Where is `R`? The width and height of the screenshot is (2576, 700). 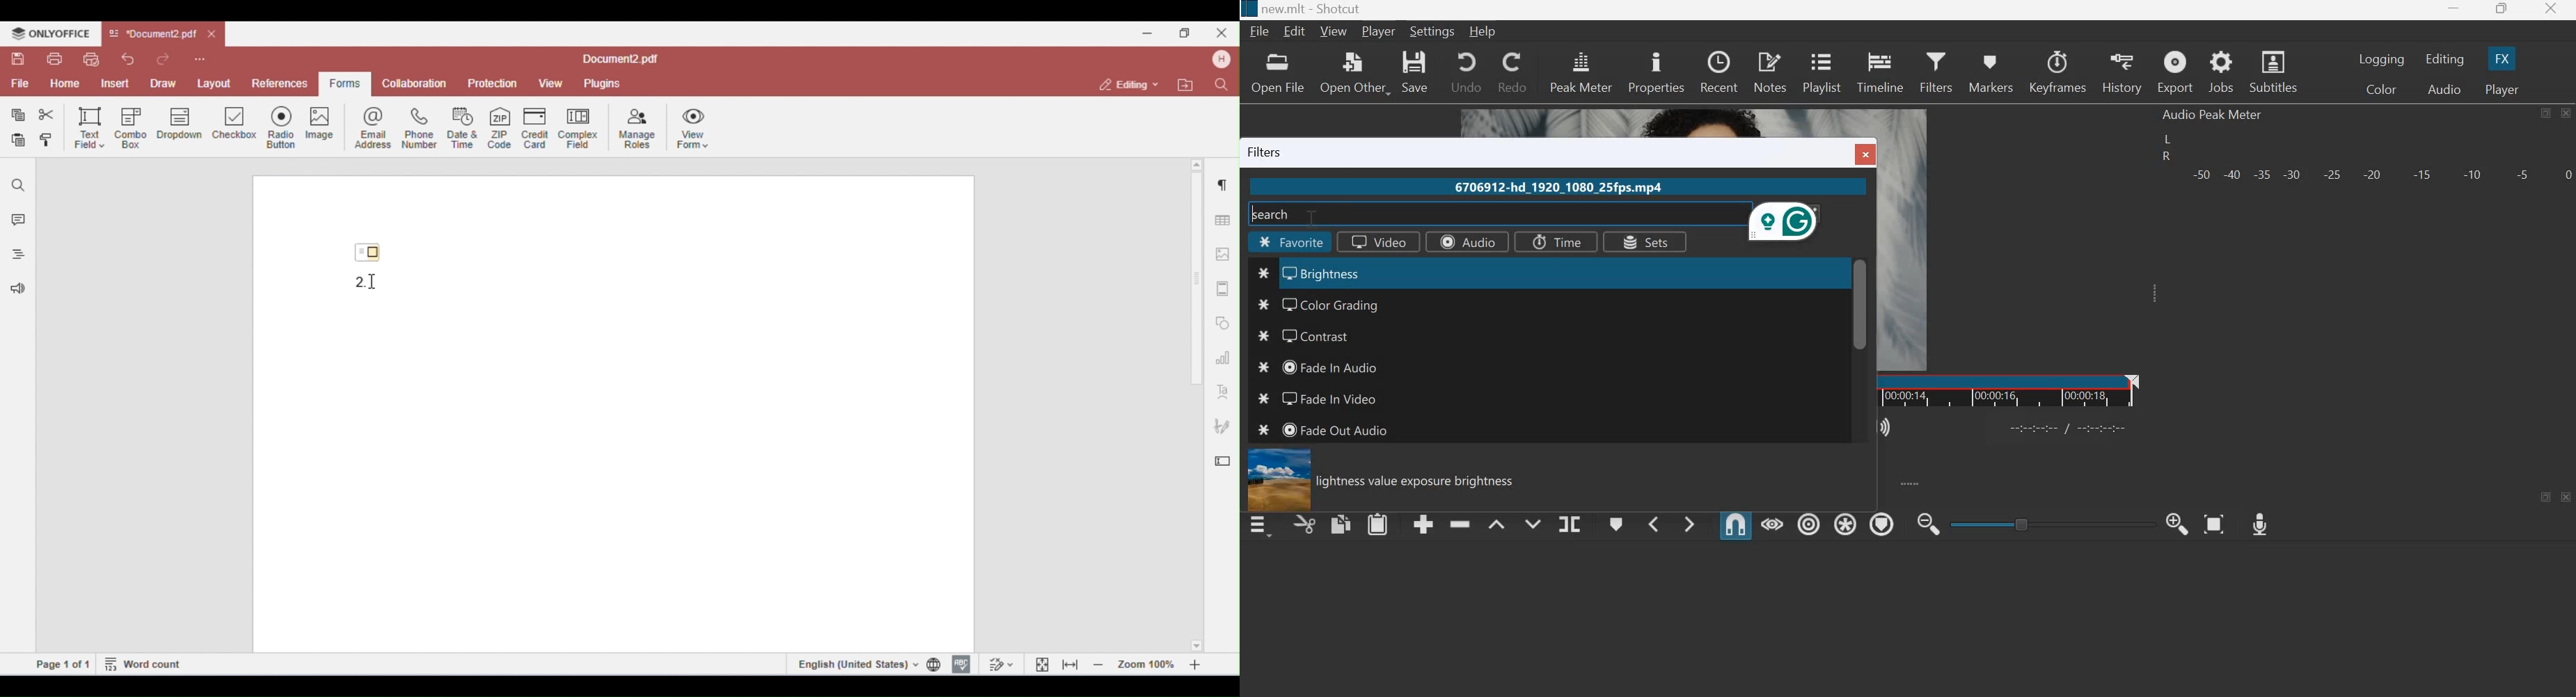 R is located at coordinates (2165, 158).